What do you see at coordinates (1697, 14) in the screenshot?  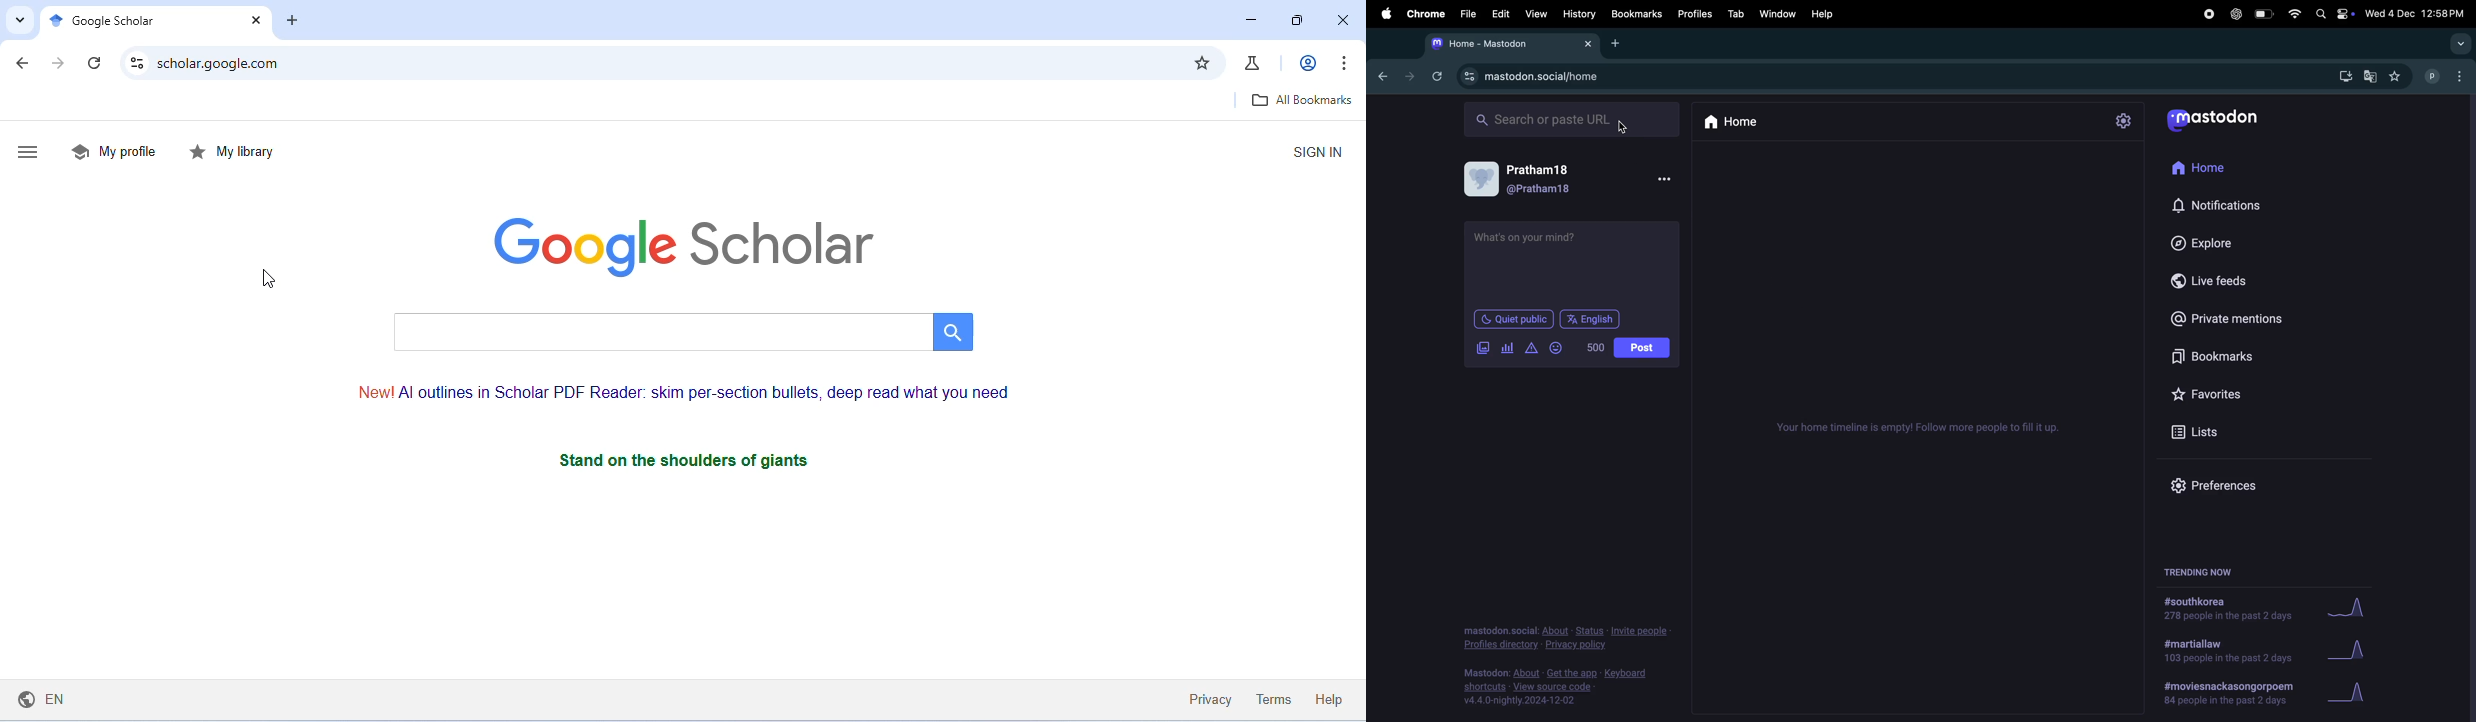 I see `Profiles` at bounding box center [1697, 14].